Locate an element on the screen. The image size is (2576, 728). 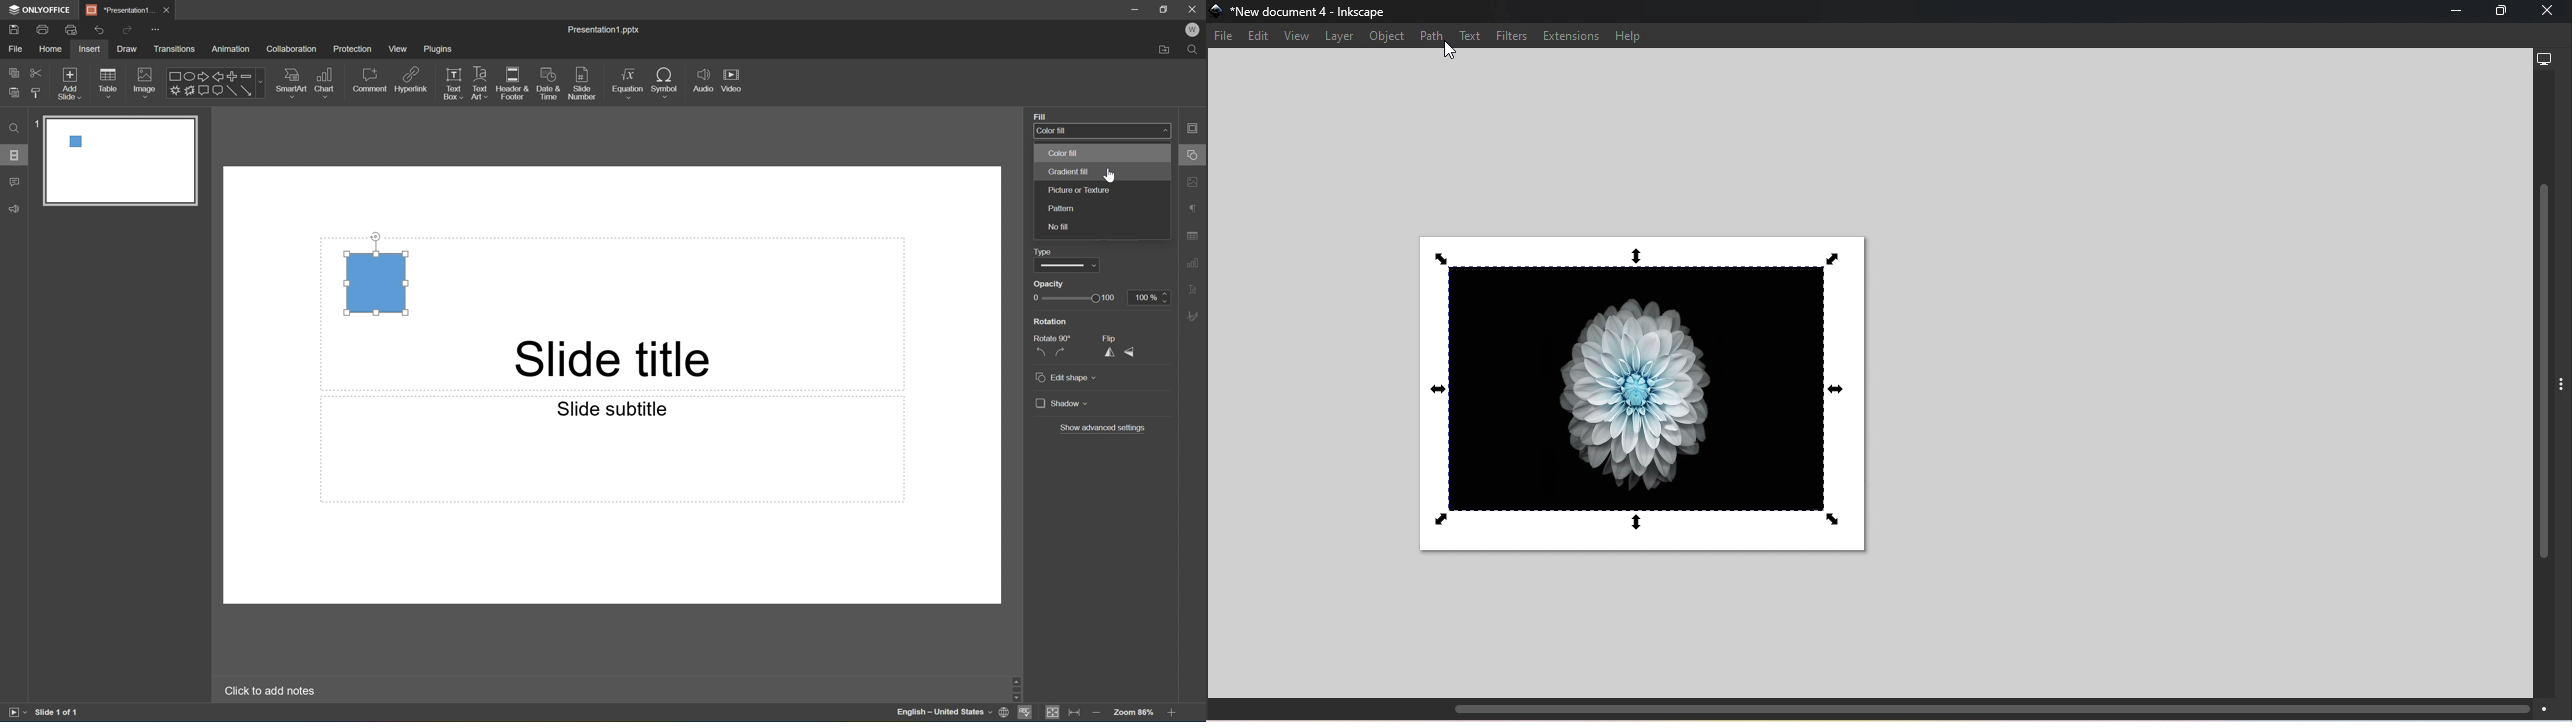
Slide subtitle is located at coordinates (613, 410).